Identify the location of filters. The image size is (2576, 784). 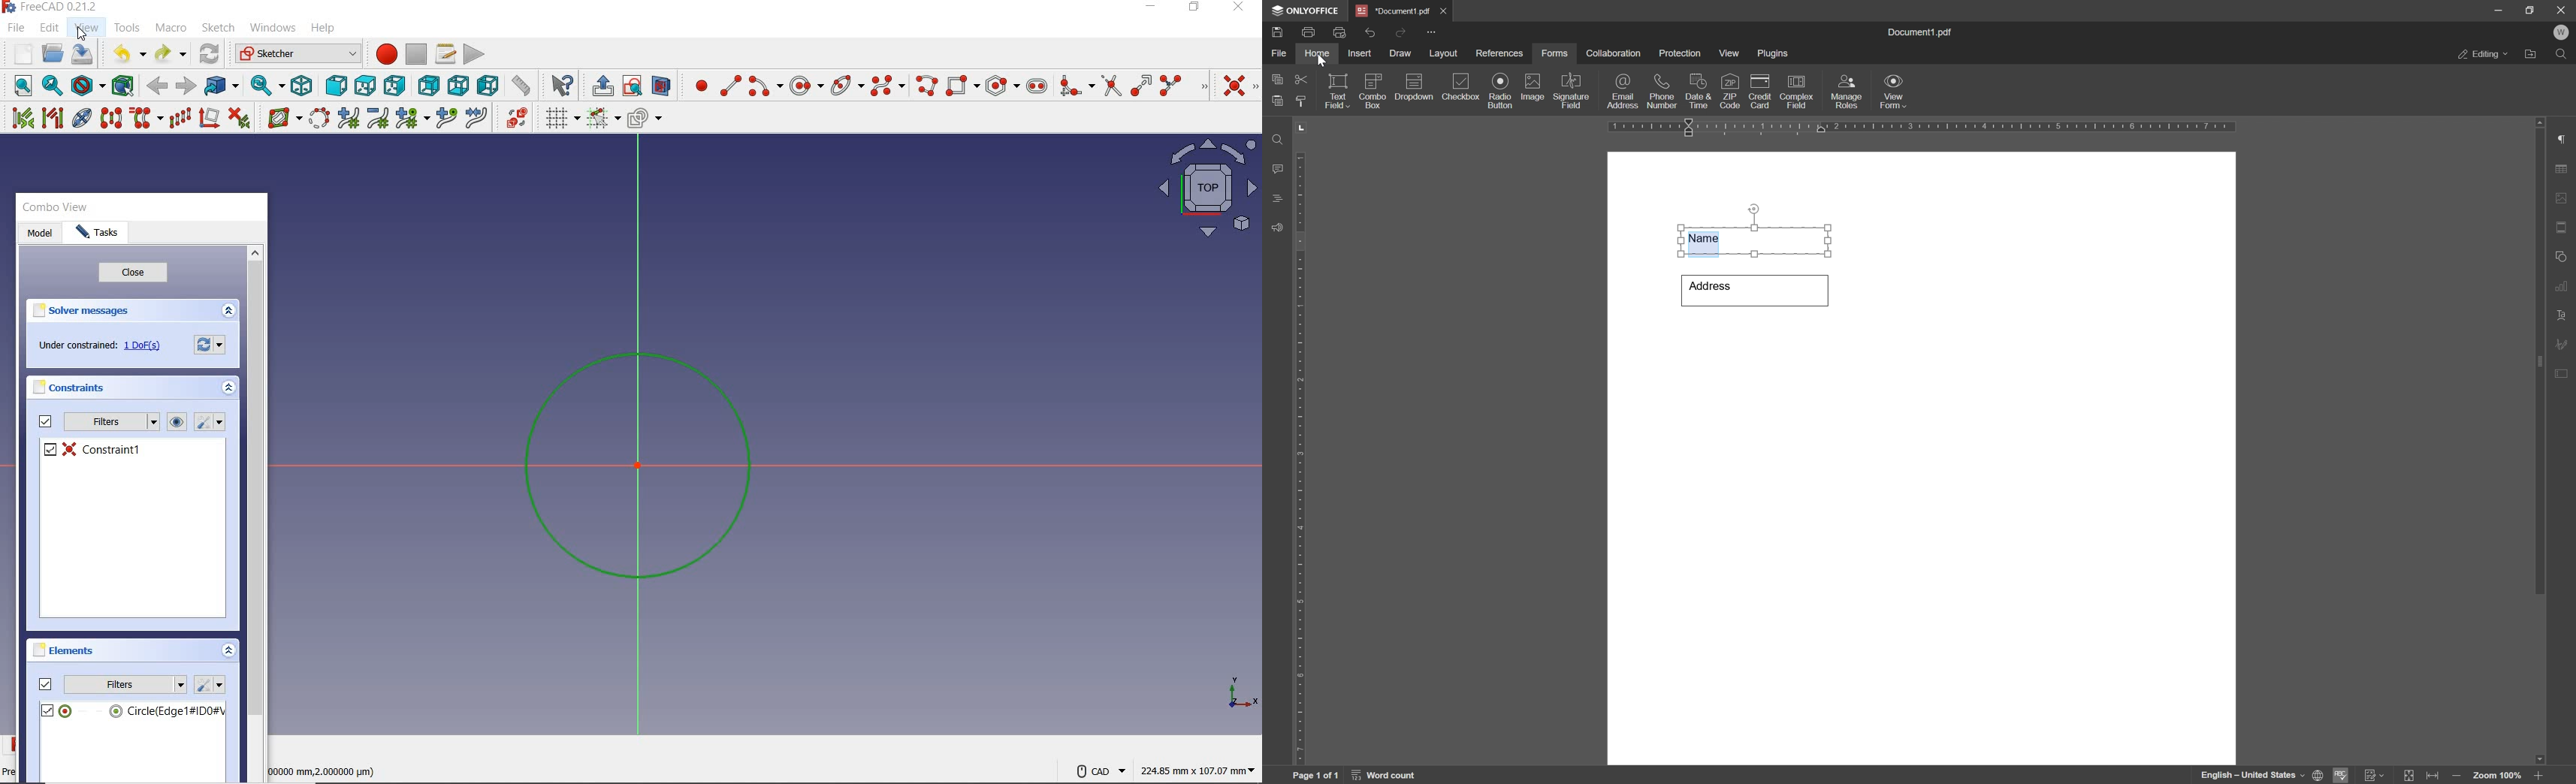
(98, 424).